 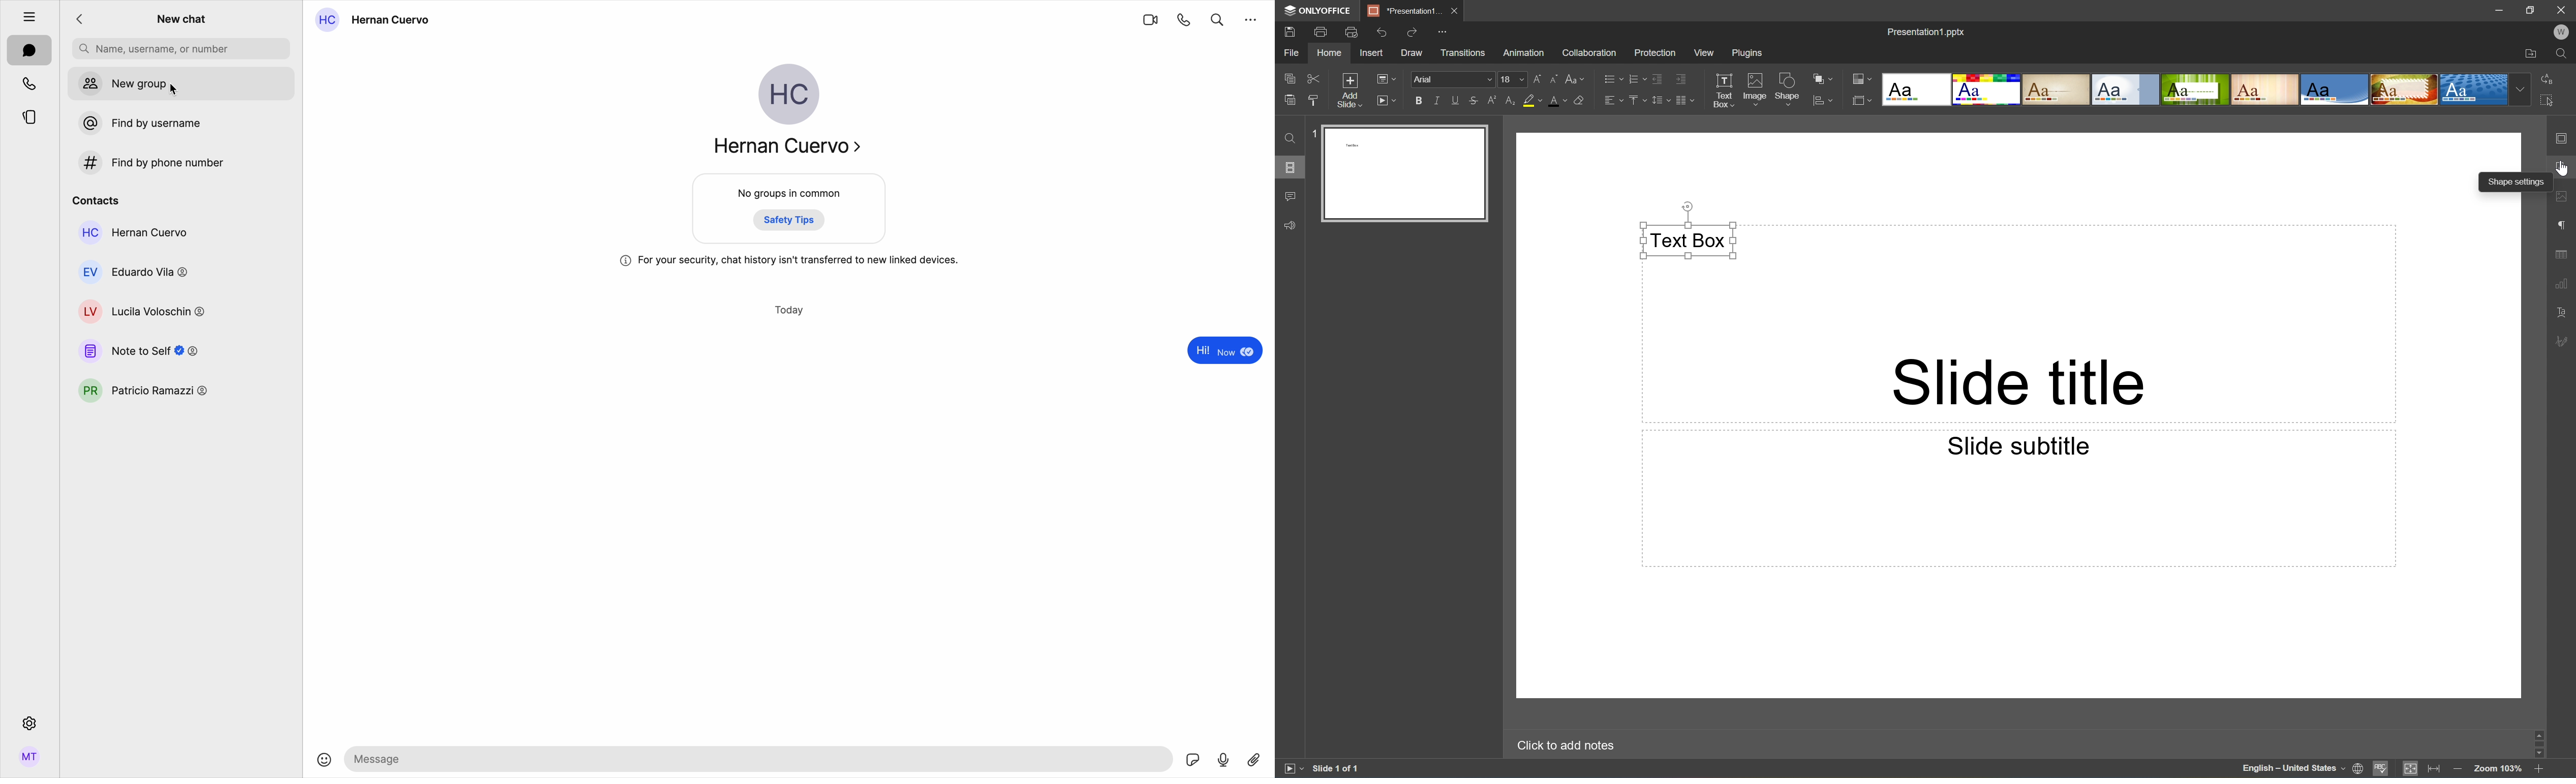 What do you see at coordinates (2290, 769) in the screenshot?
I see `English - United States` at bounding box center [2290, 769].